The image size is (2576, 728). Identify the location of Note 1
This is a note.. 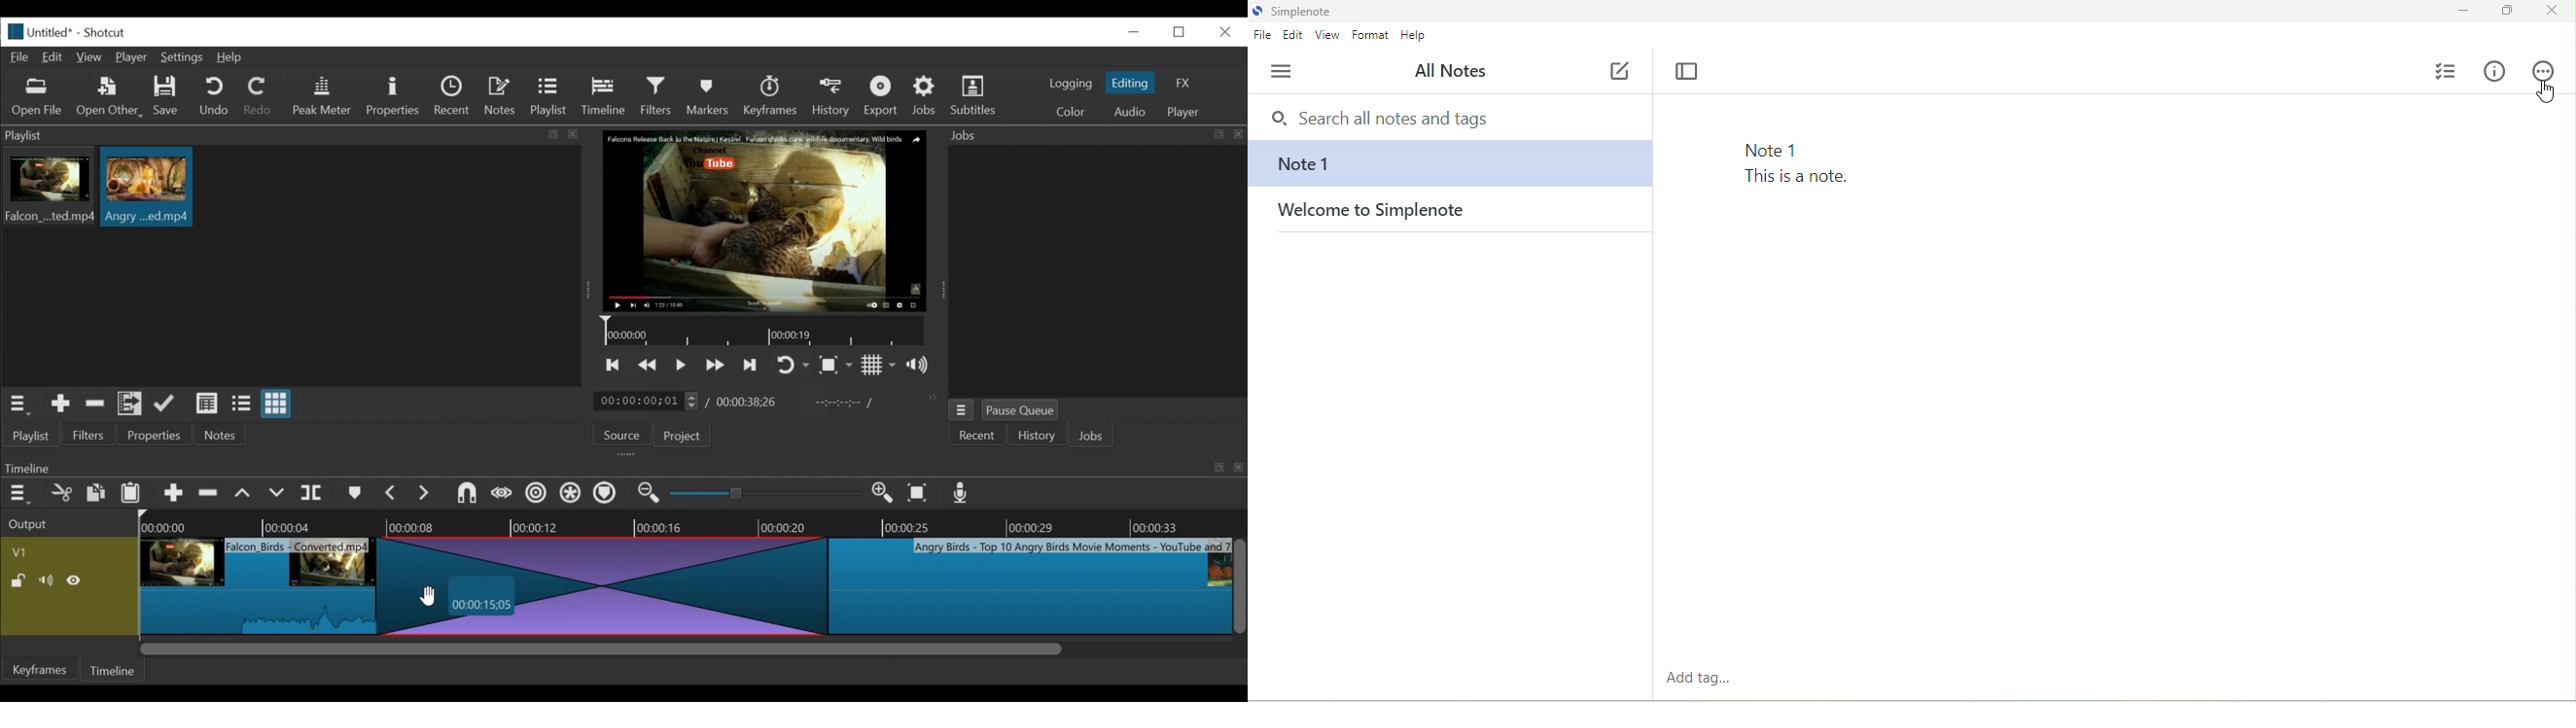
(1813, 167).